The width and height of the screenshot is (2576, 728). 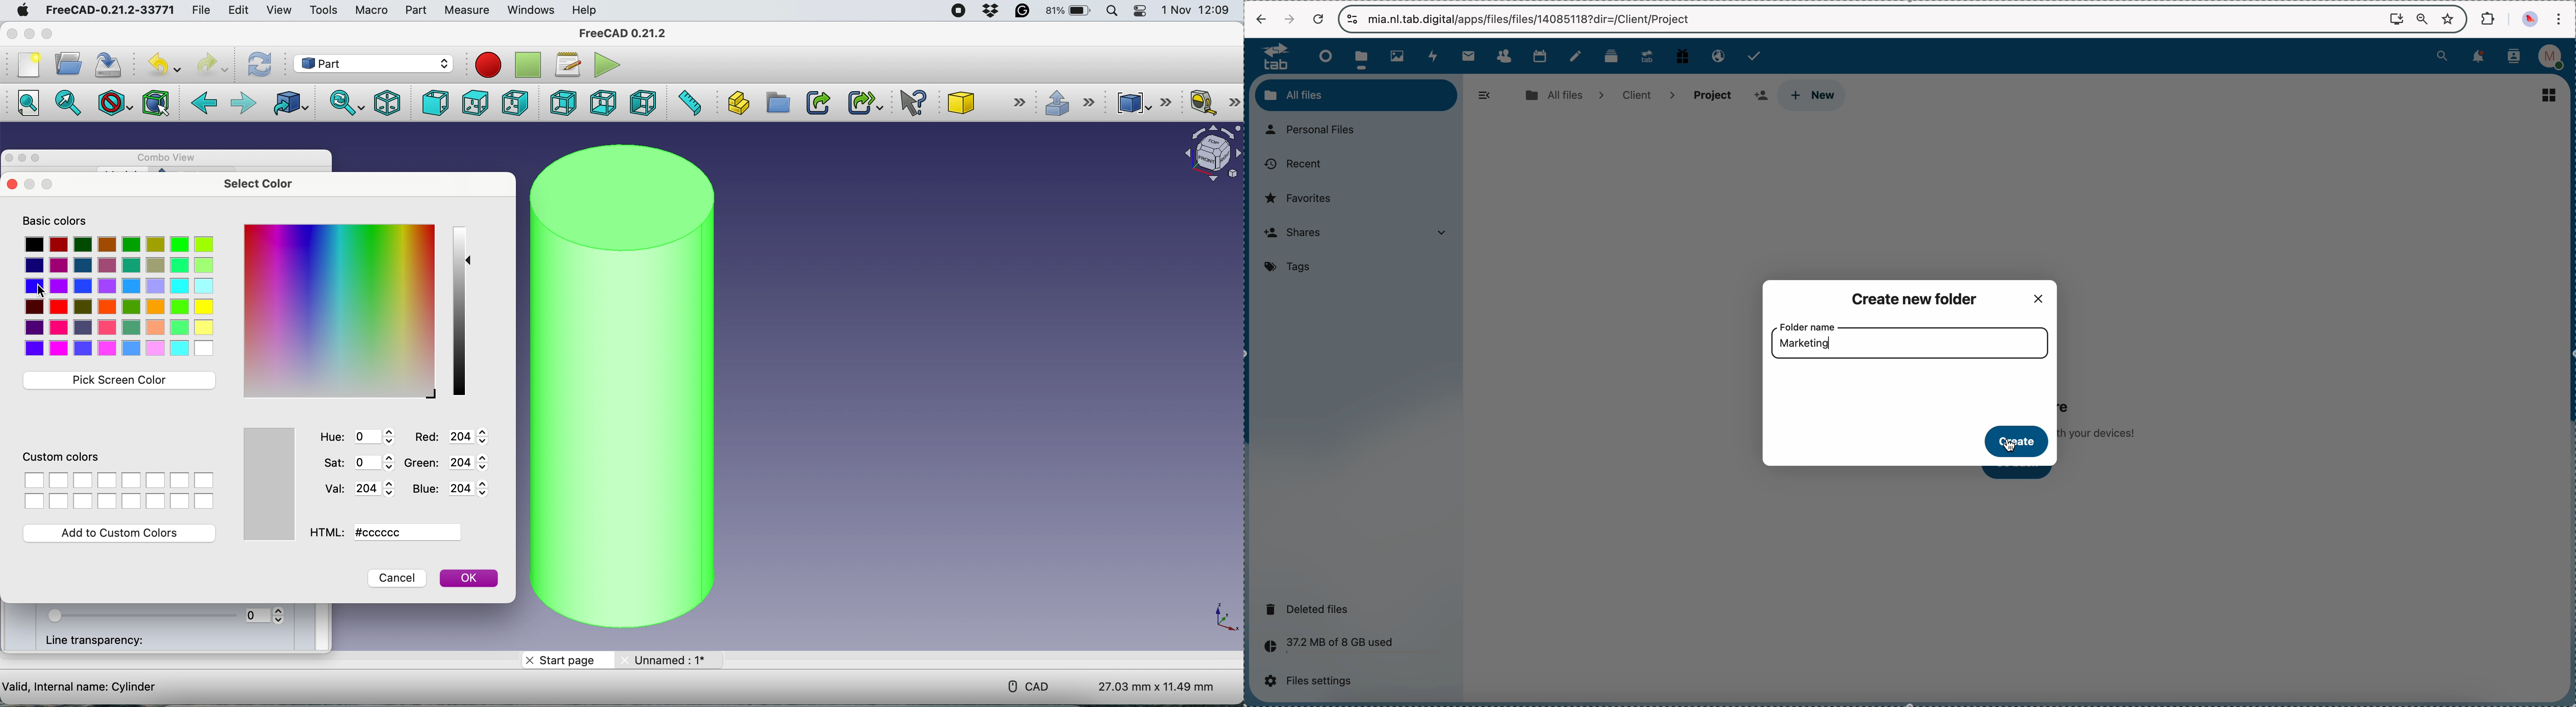 What do you see at coordinates (1761, 96) in the screenshot?
I see `add` at bounding box center [1761, 96].